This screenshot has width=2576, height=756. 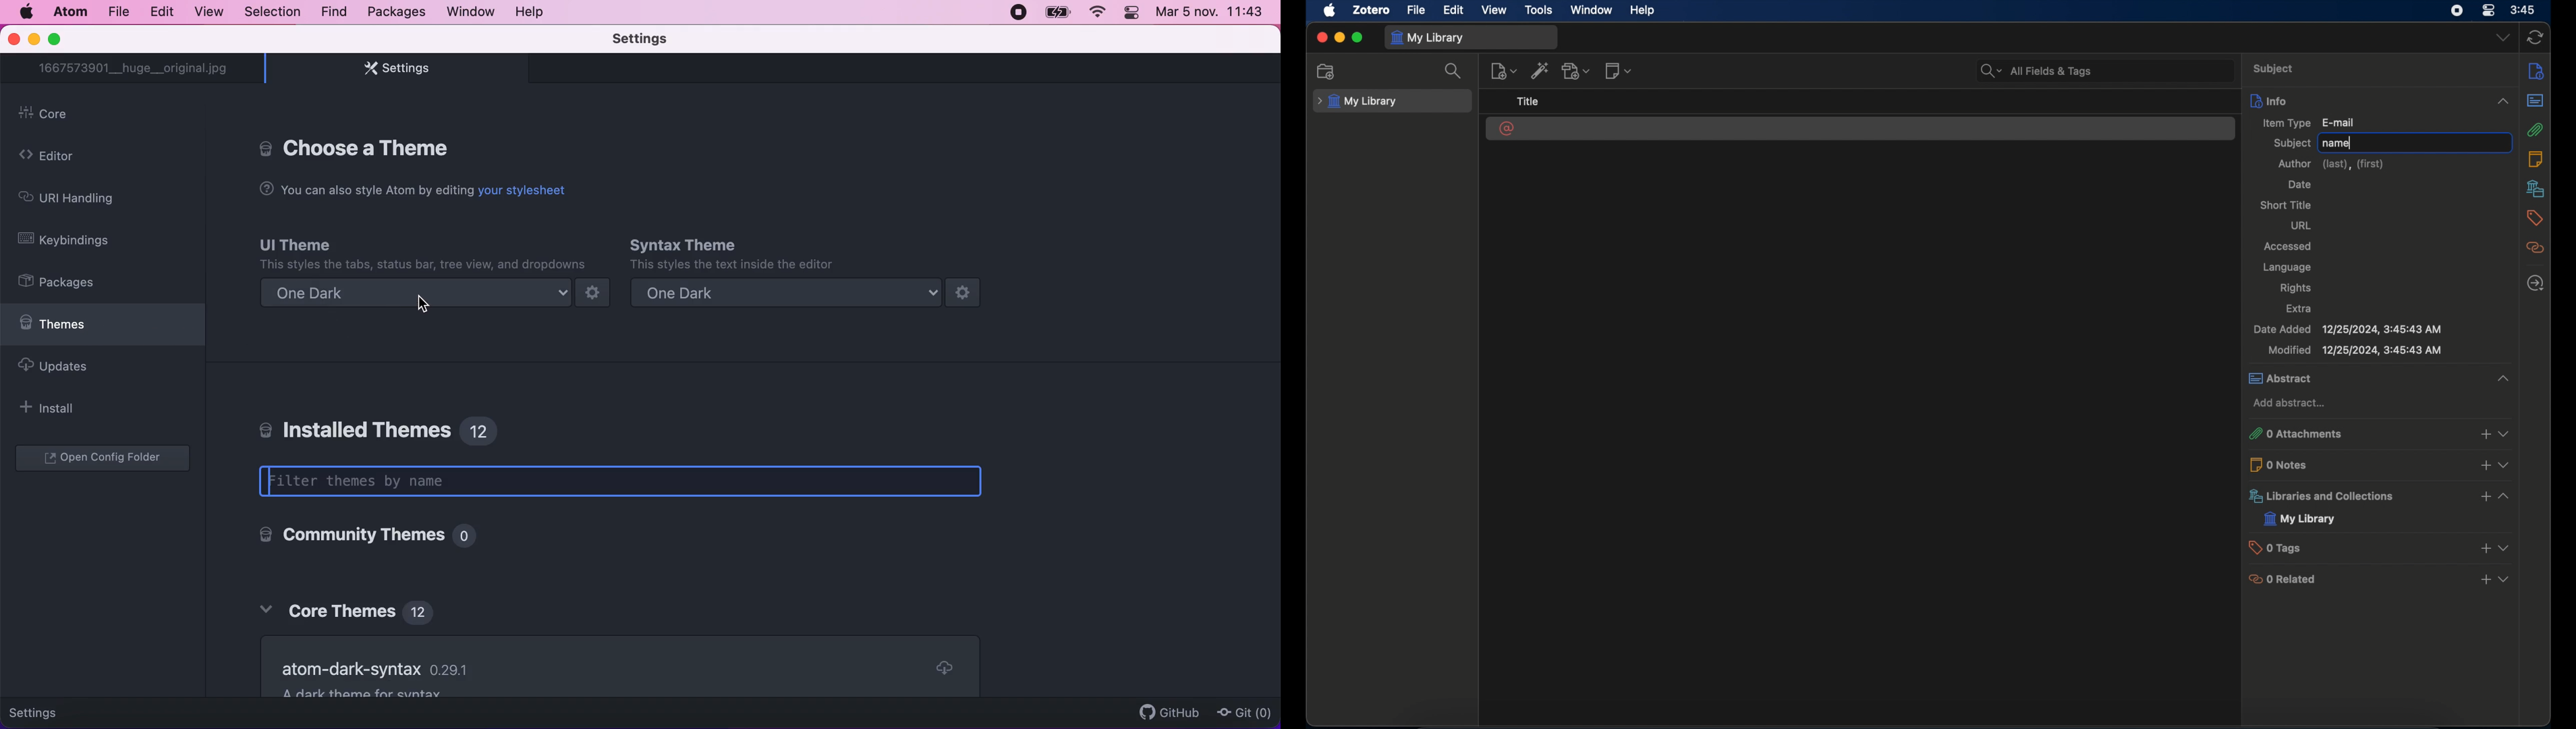 What do you see at coordinates (2537, 70) in the screenshot?
I see `info` at bounding box center [2537, 70].